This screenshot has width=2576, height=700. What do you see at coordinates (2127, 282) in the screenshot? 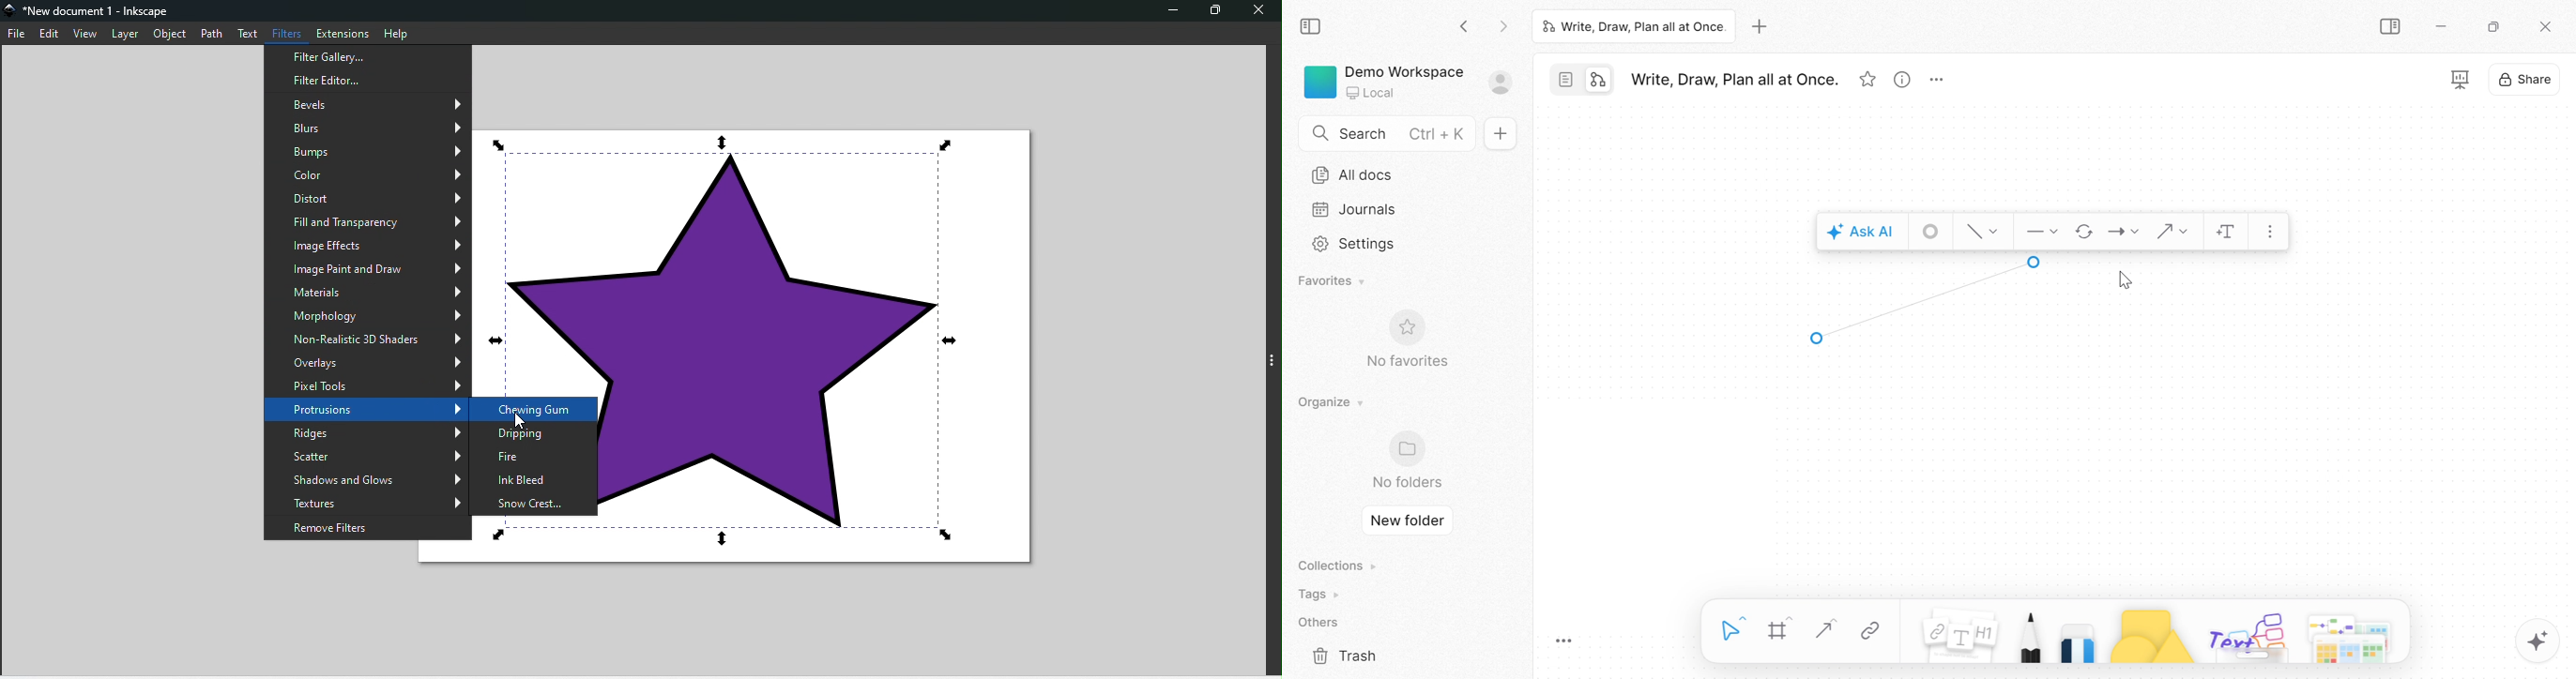
I see `Cursor` at bounding box center [2127, 282].